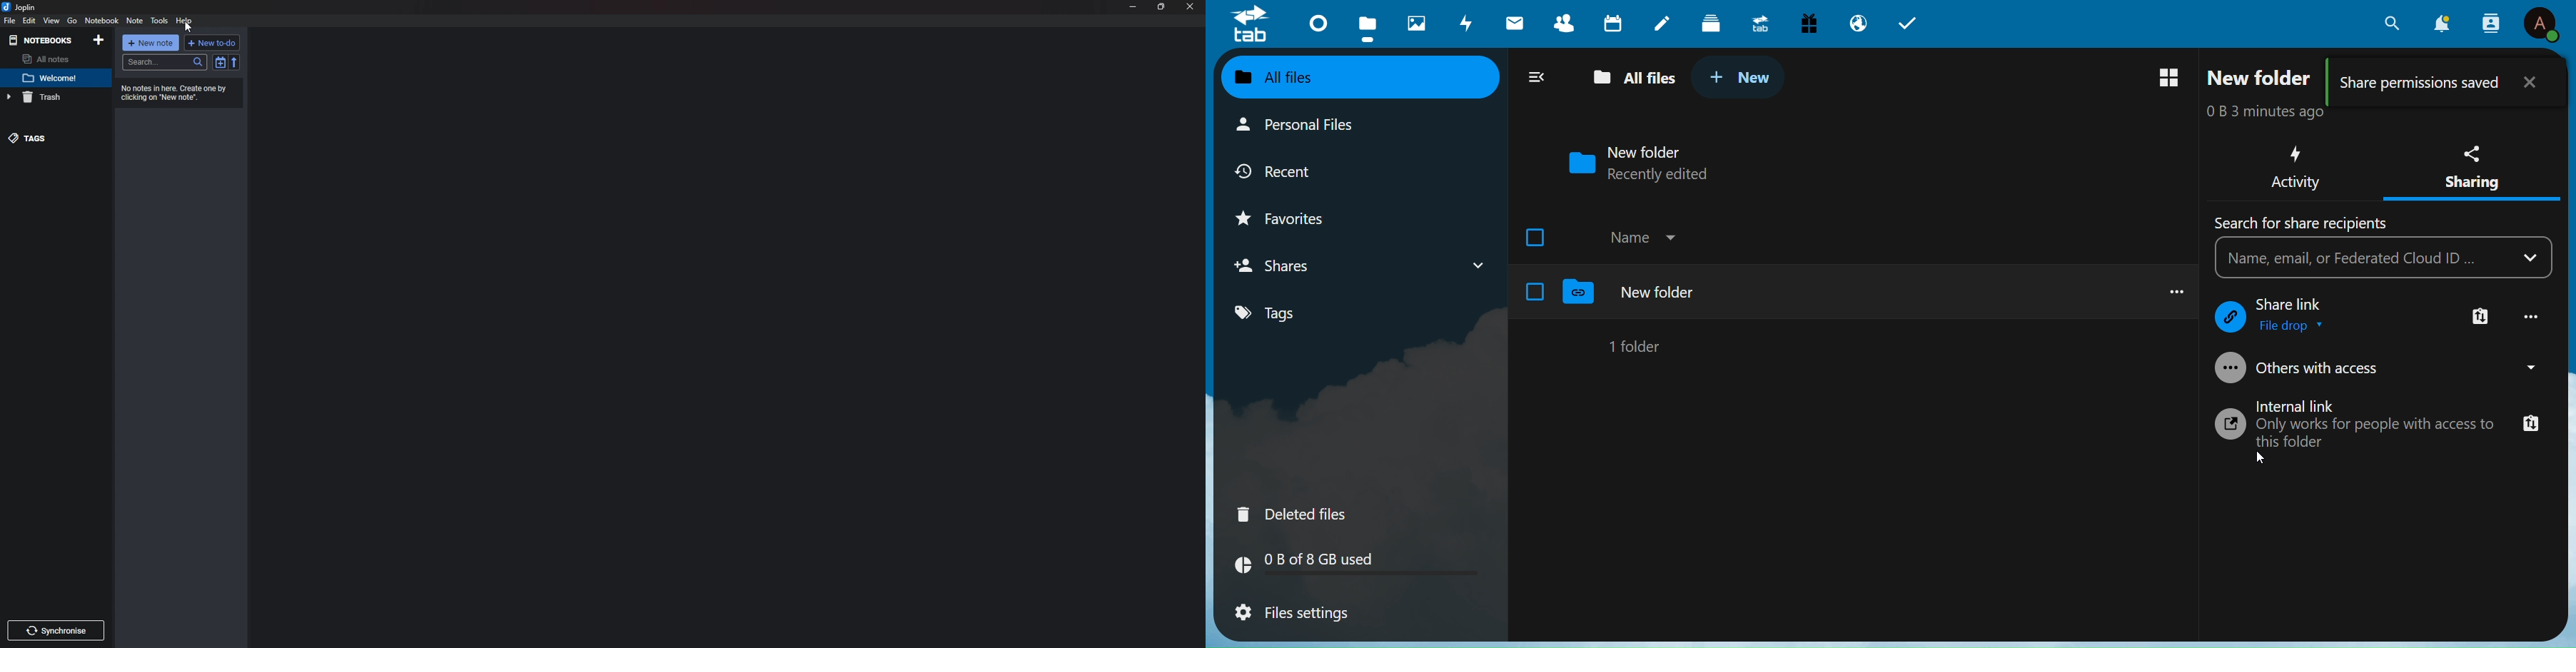 The image size is (2576, 672). I want to click on Reverse sort order, so click(234, 63).